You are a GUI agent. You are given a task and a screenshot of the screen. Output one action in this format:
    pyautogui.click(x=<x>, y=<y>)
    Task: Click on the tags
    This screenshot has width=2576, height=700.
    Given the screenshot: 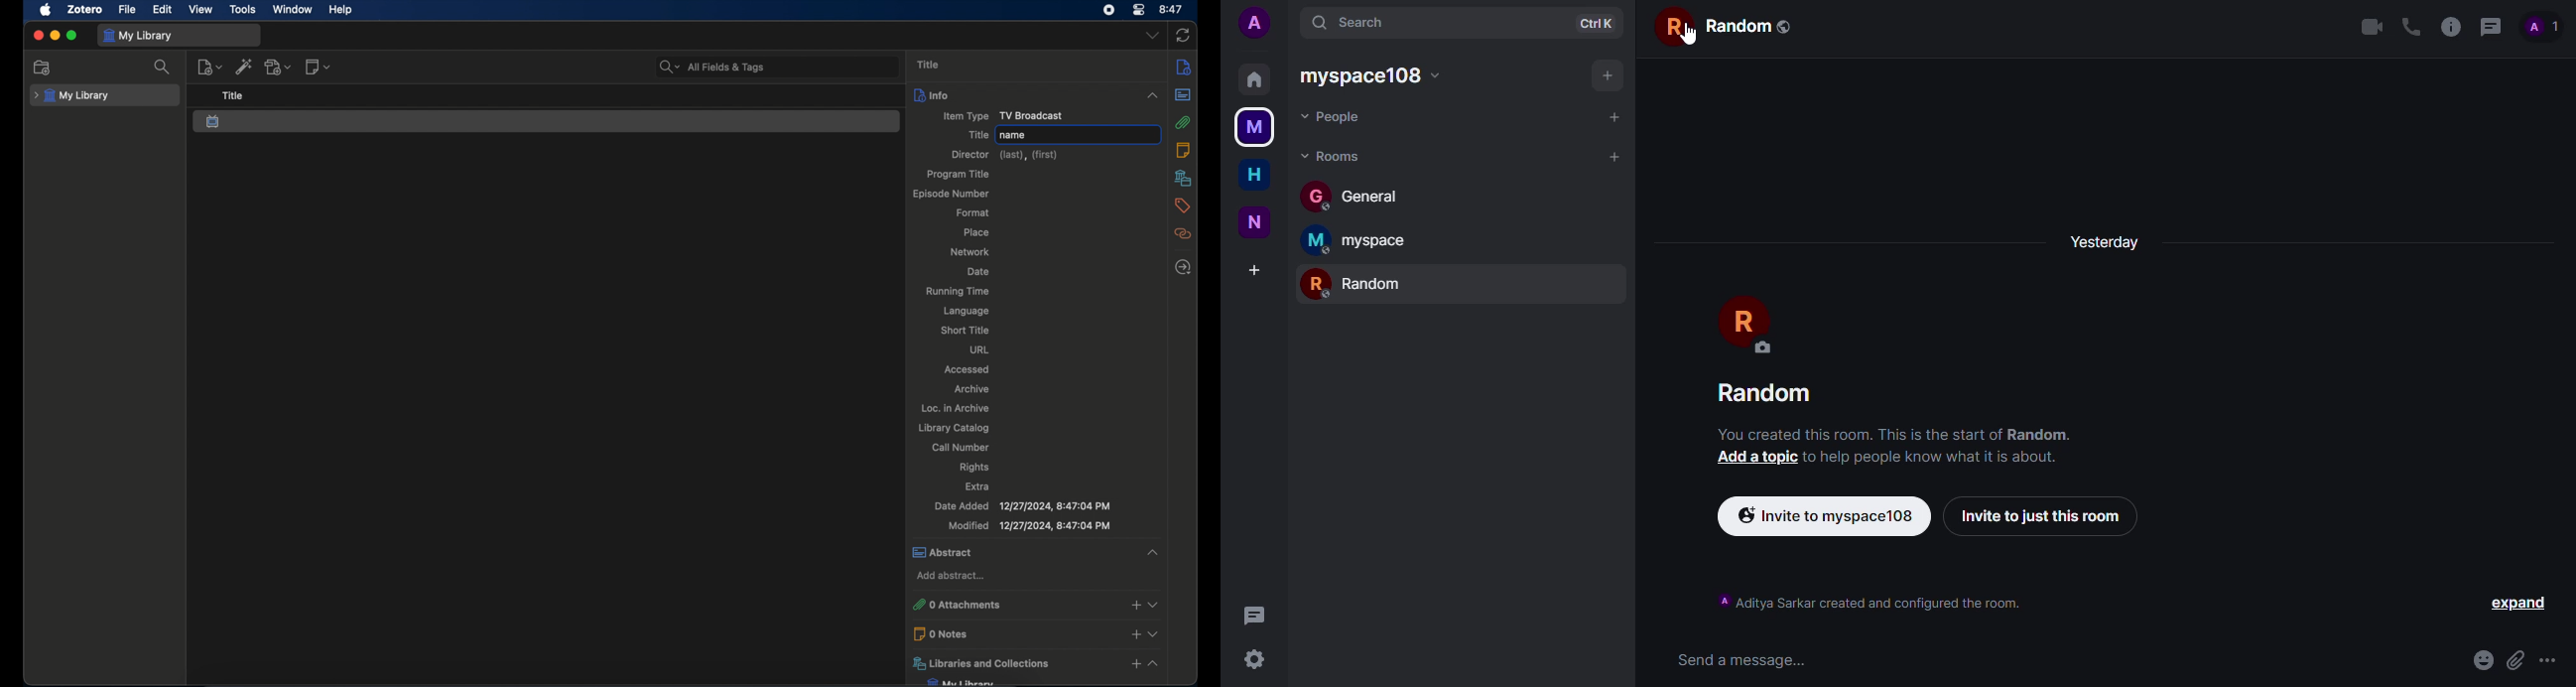 What is the action you would take?
    pyautogui.click(x=1183, y=205)
    